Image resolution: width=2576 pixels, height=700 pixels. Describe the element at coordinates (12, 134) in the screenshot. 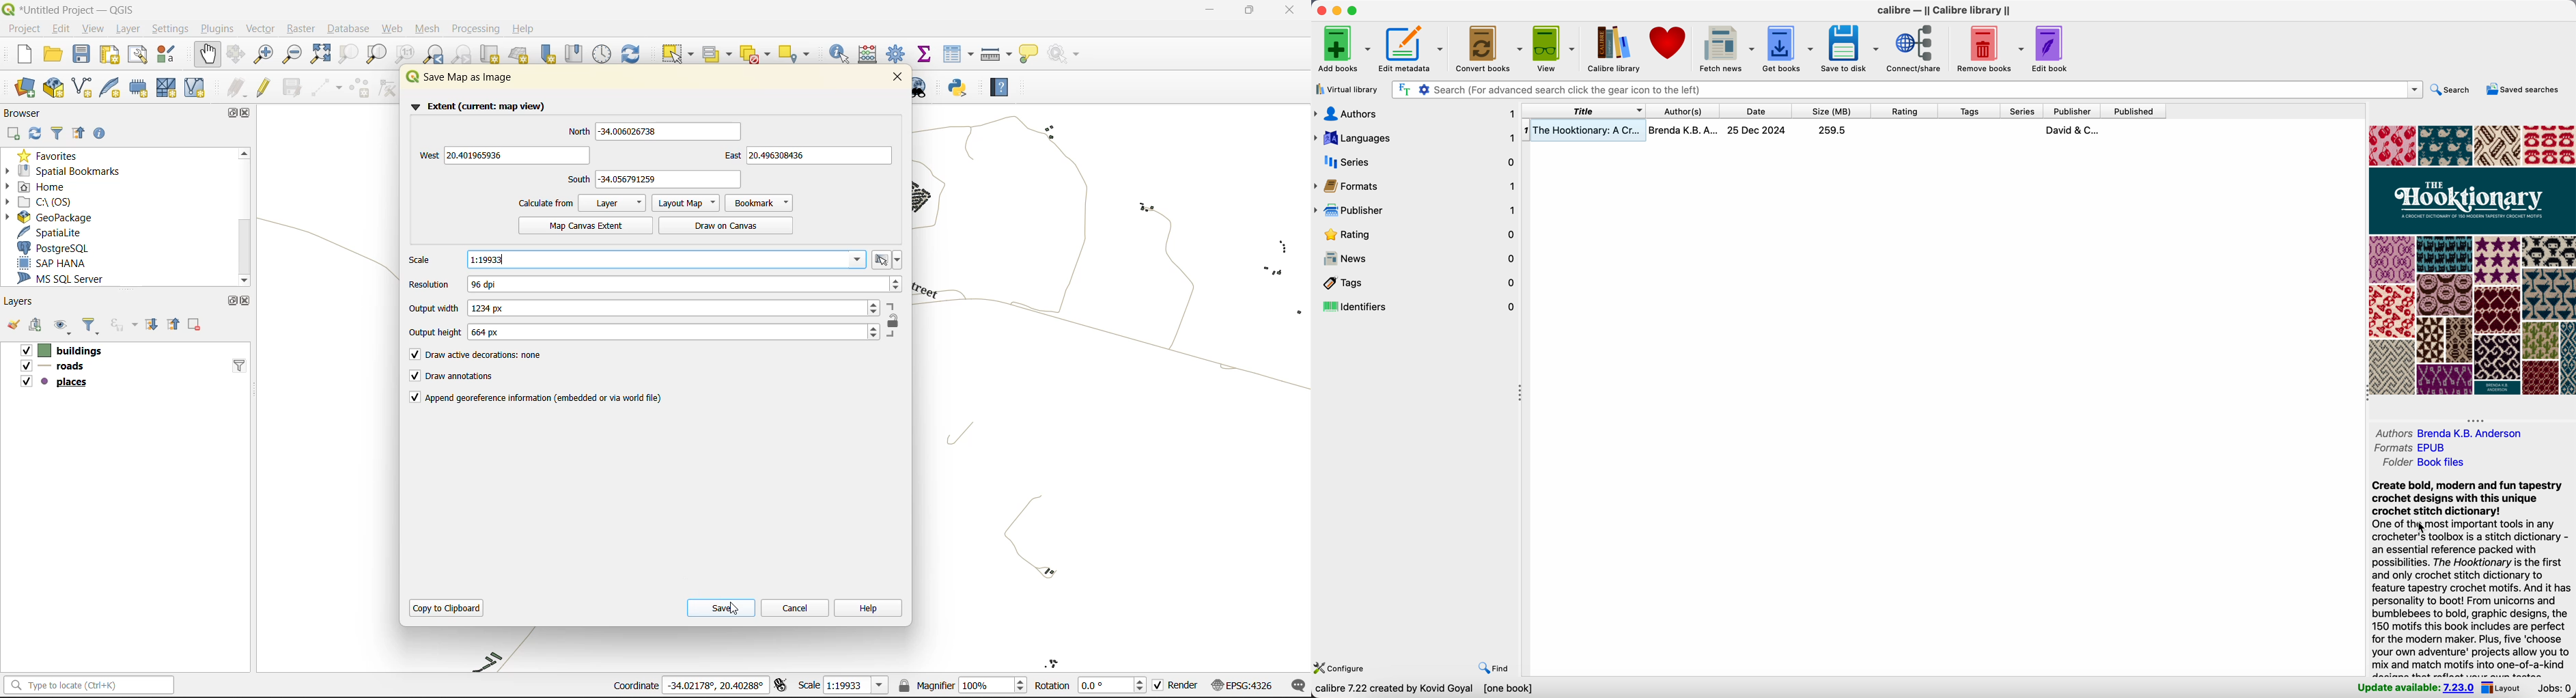

I see `add` at that location.